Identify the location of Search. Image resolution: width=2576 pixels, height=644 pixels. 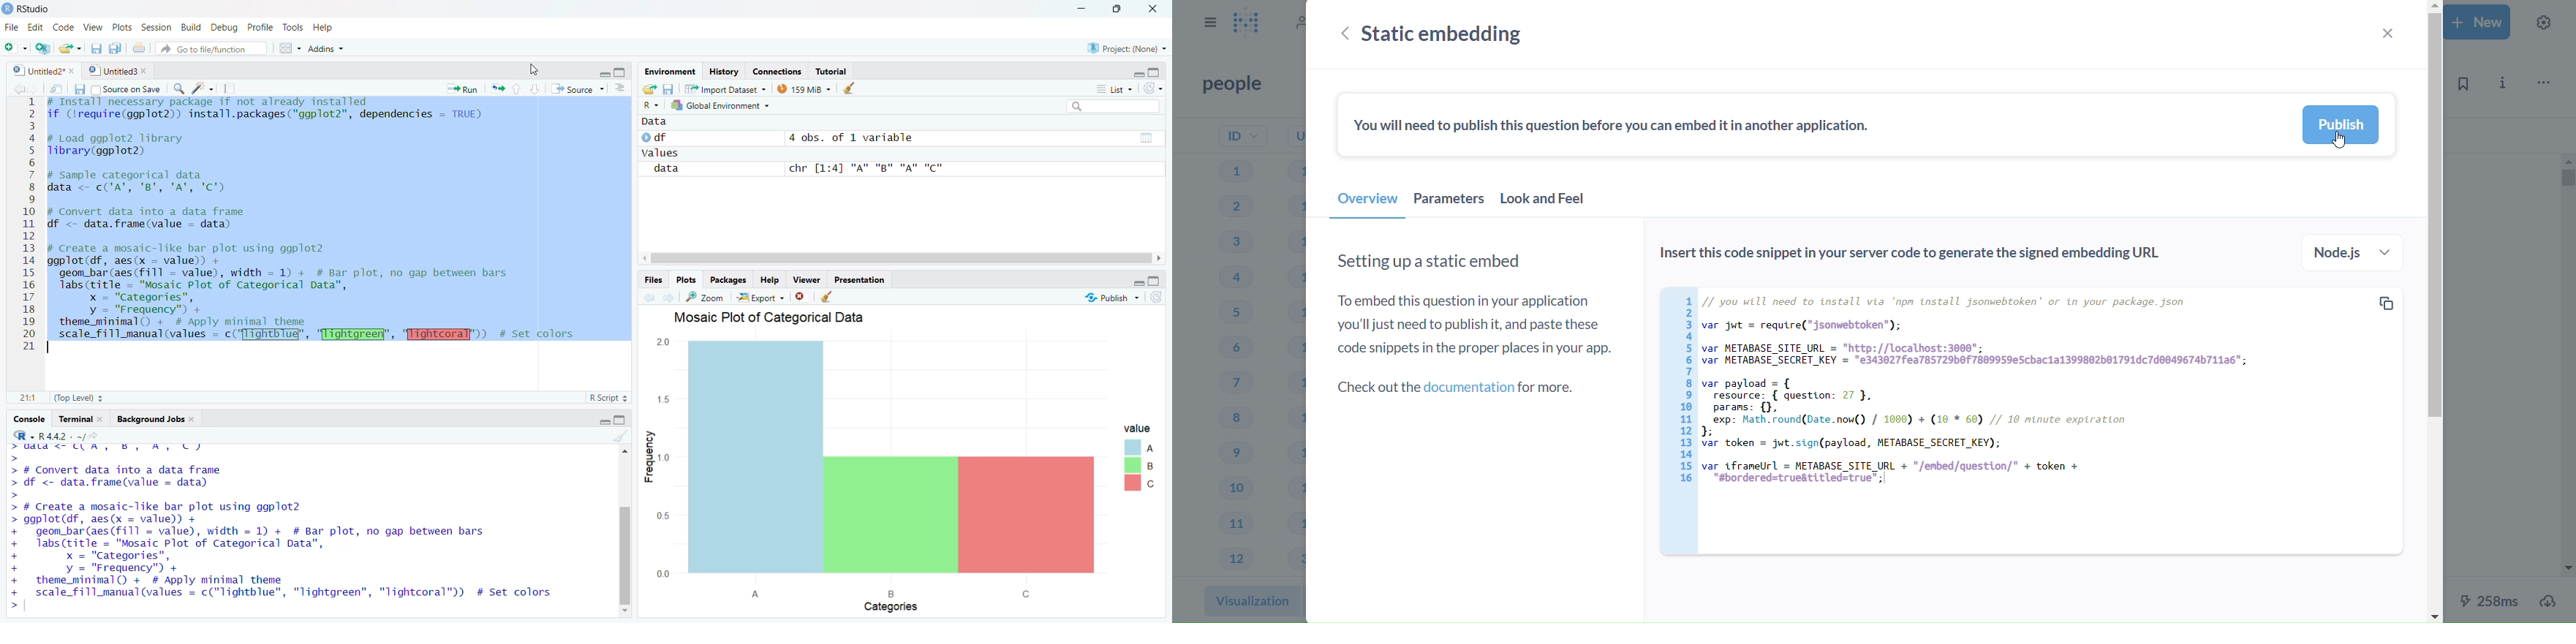
(1112, 106).